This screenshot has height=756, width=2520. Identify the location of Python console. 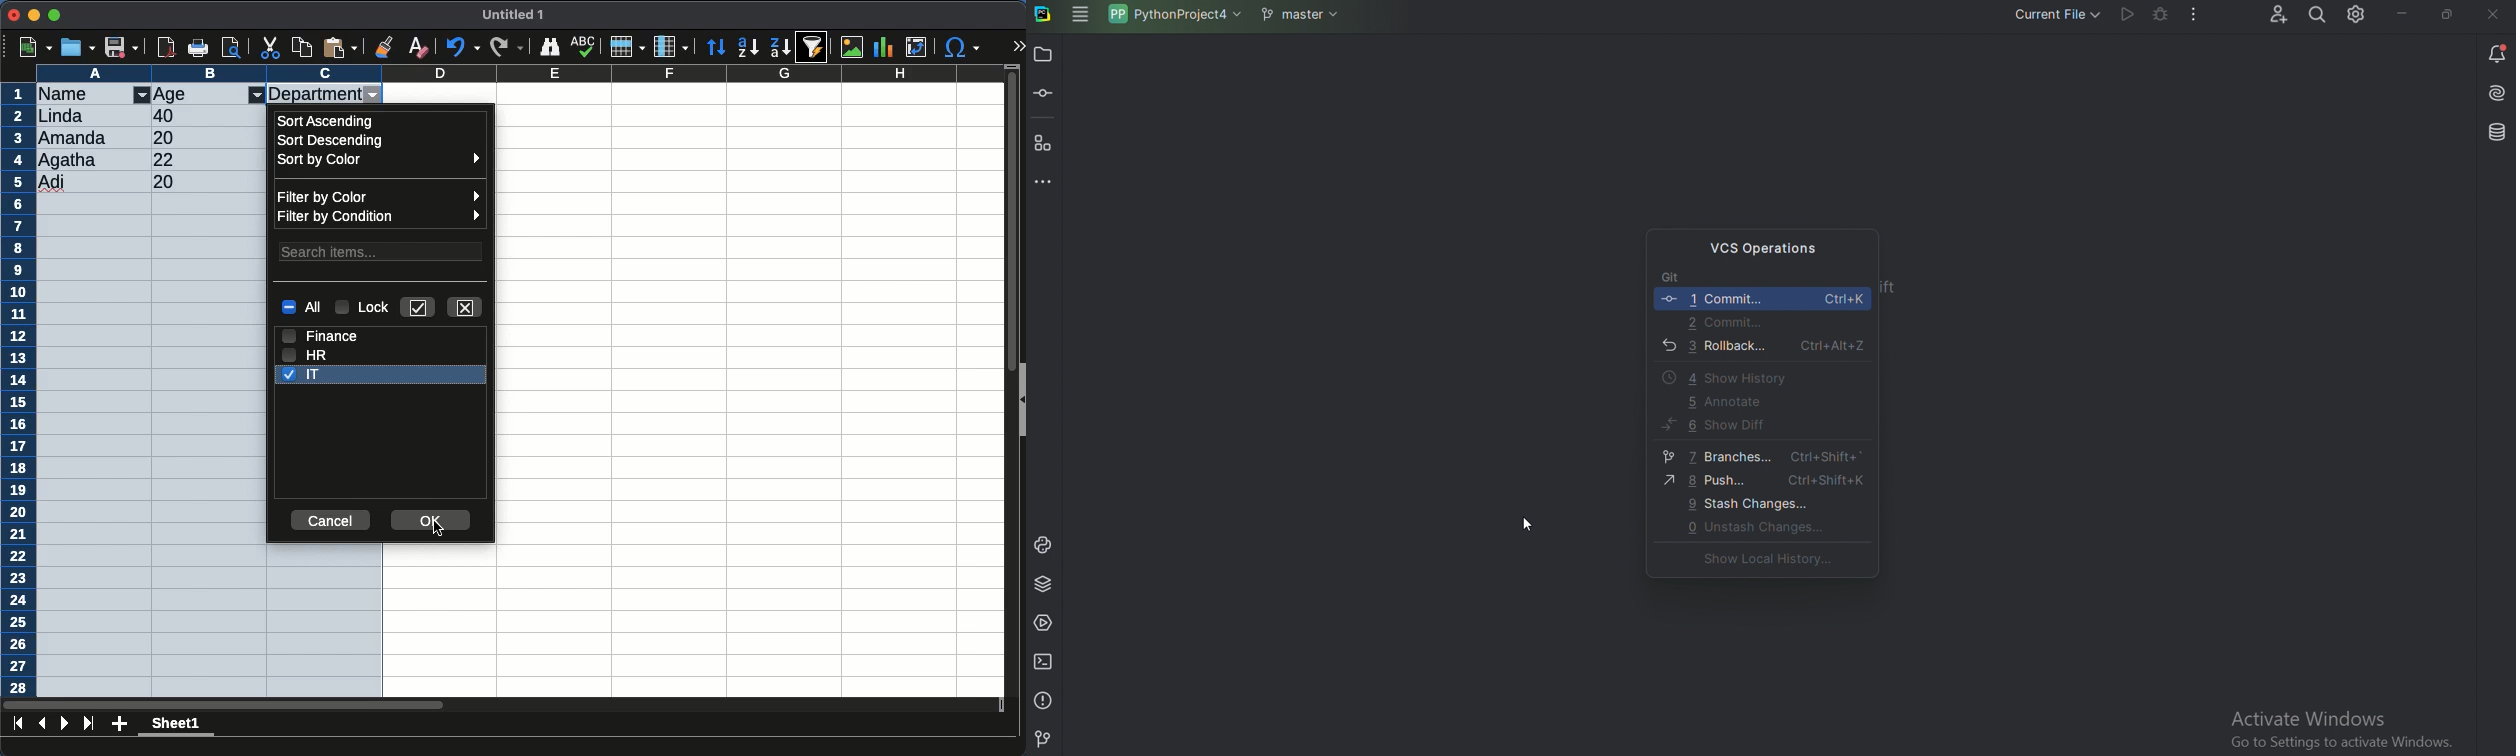
(1046, 544).